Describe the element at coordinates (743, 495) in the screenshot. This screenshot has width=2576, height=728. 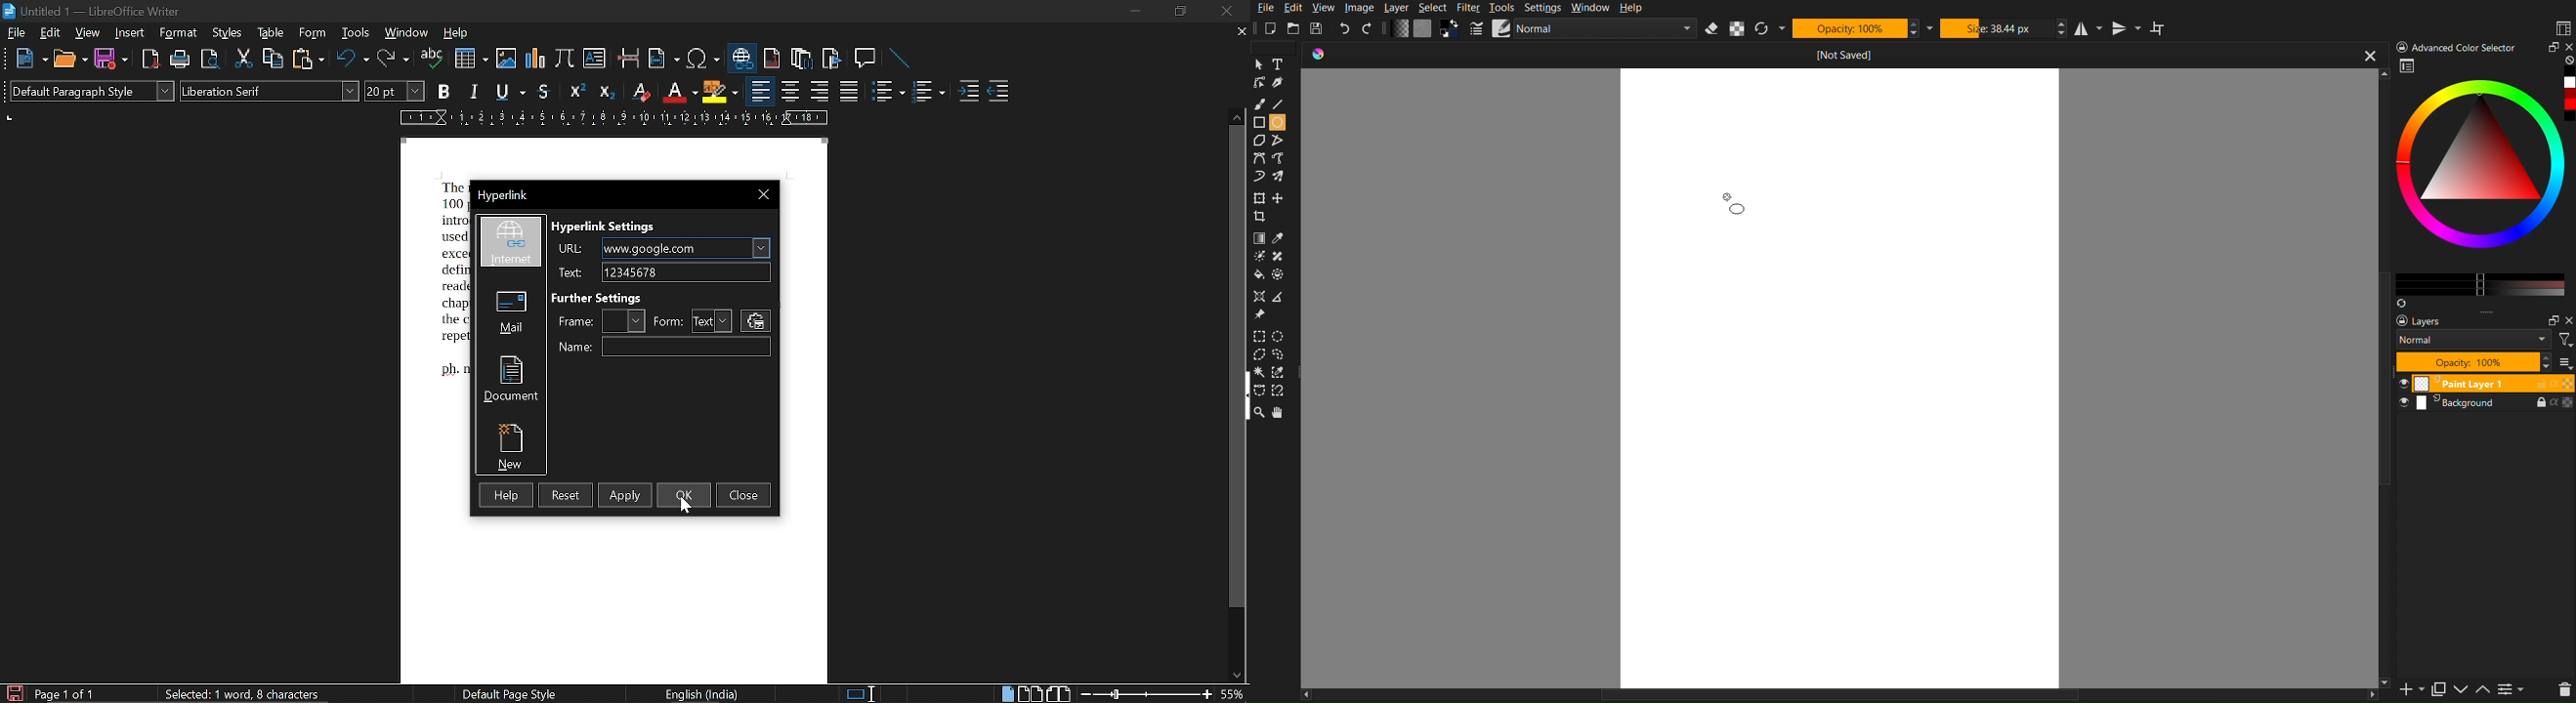
I see `close` at that location.